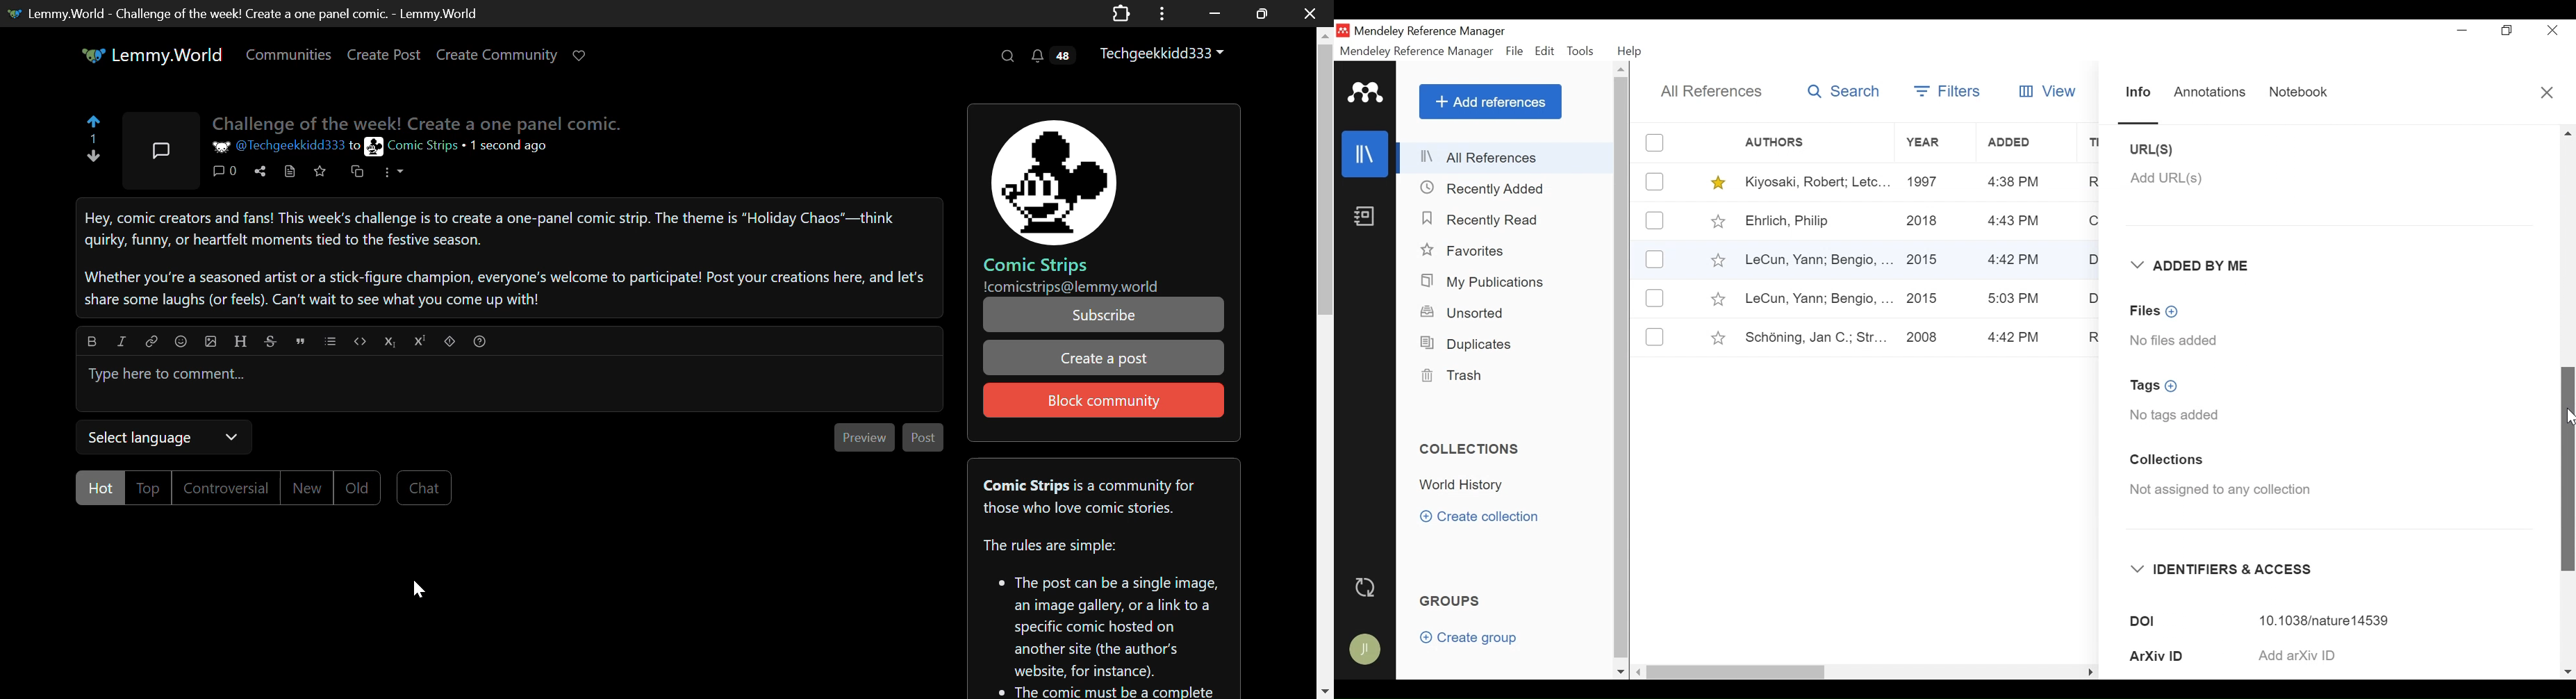  I want to click on Formatting Help, so click(483, 341).